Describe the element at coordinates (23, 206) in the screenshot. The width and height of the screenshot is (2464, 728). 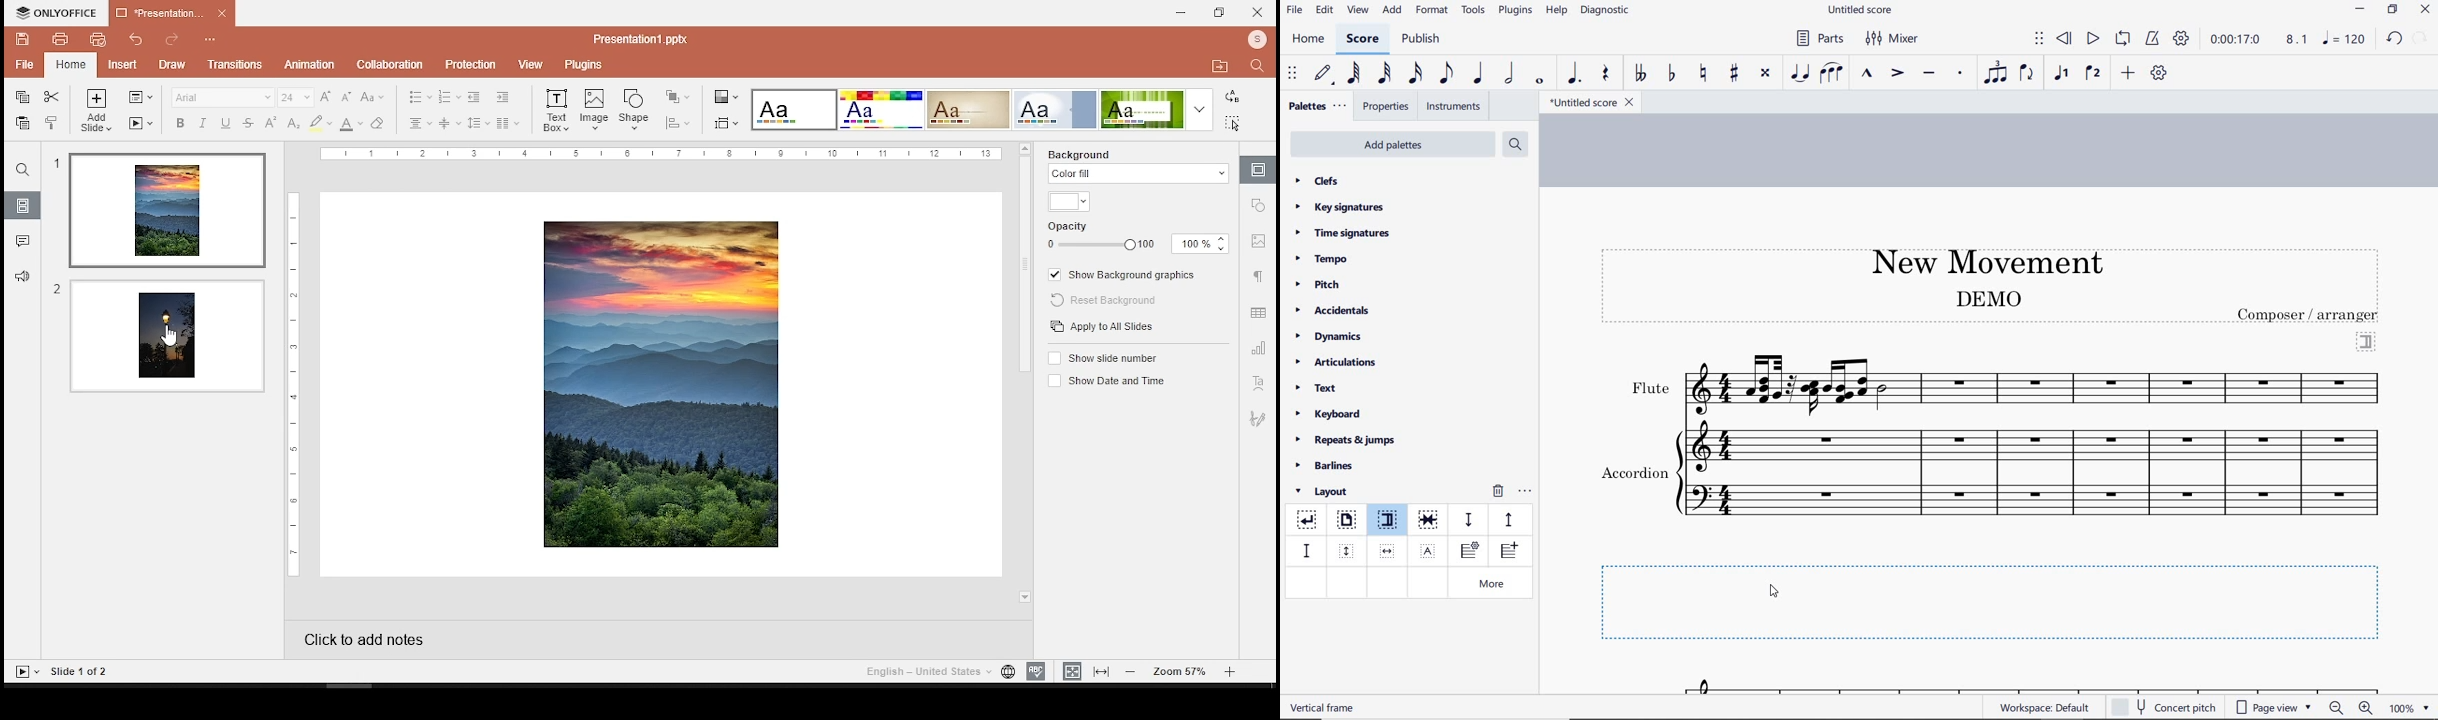
I see `slides` at that location.